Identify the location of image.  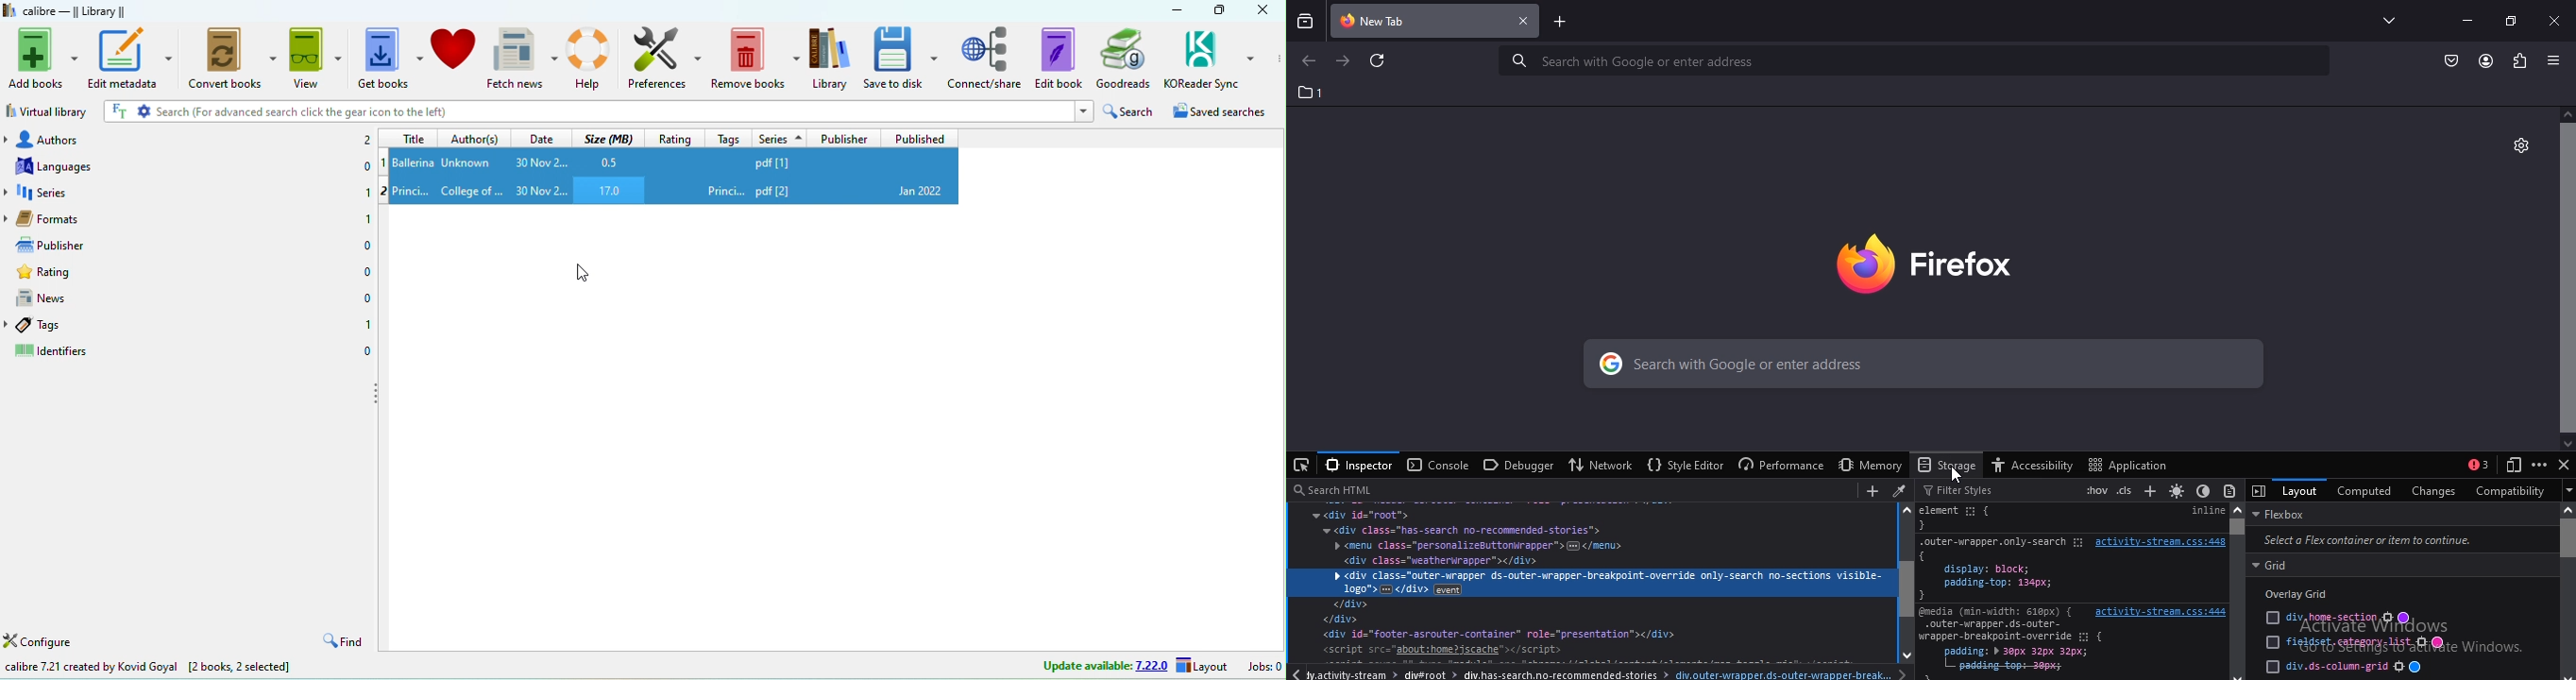
(1953, 260).